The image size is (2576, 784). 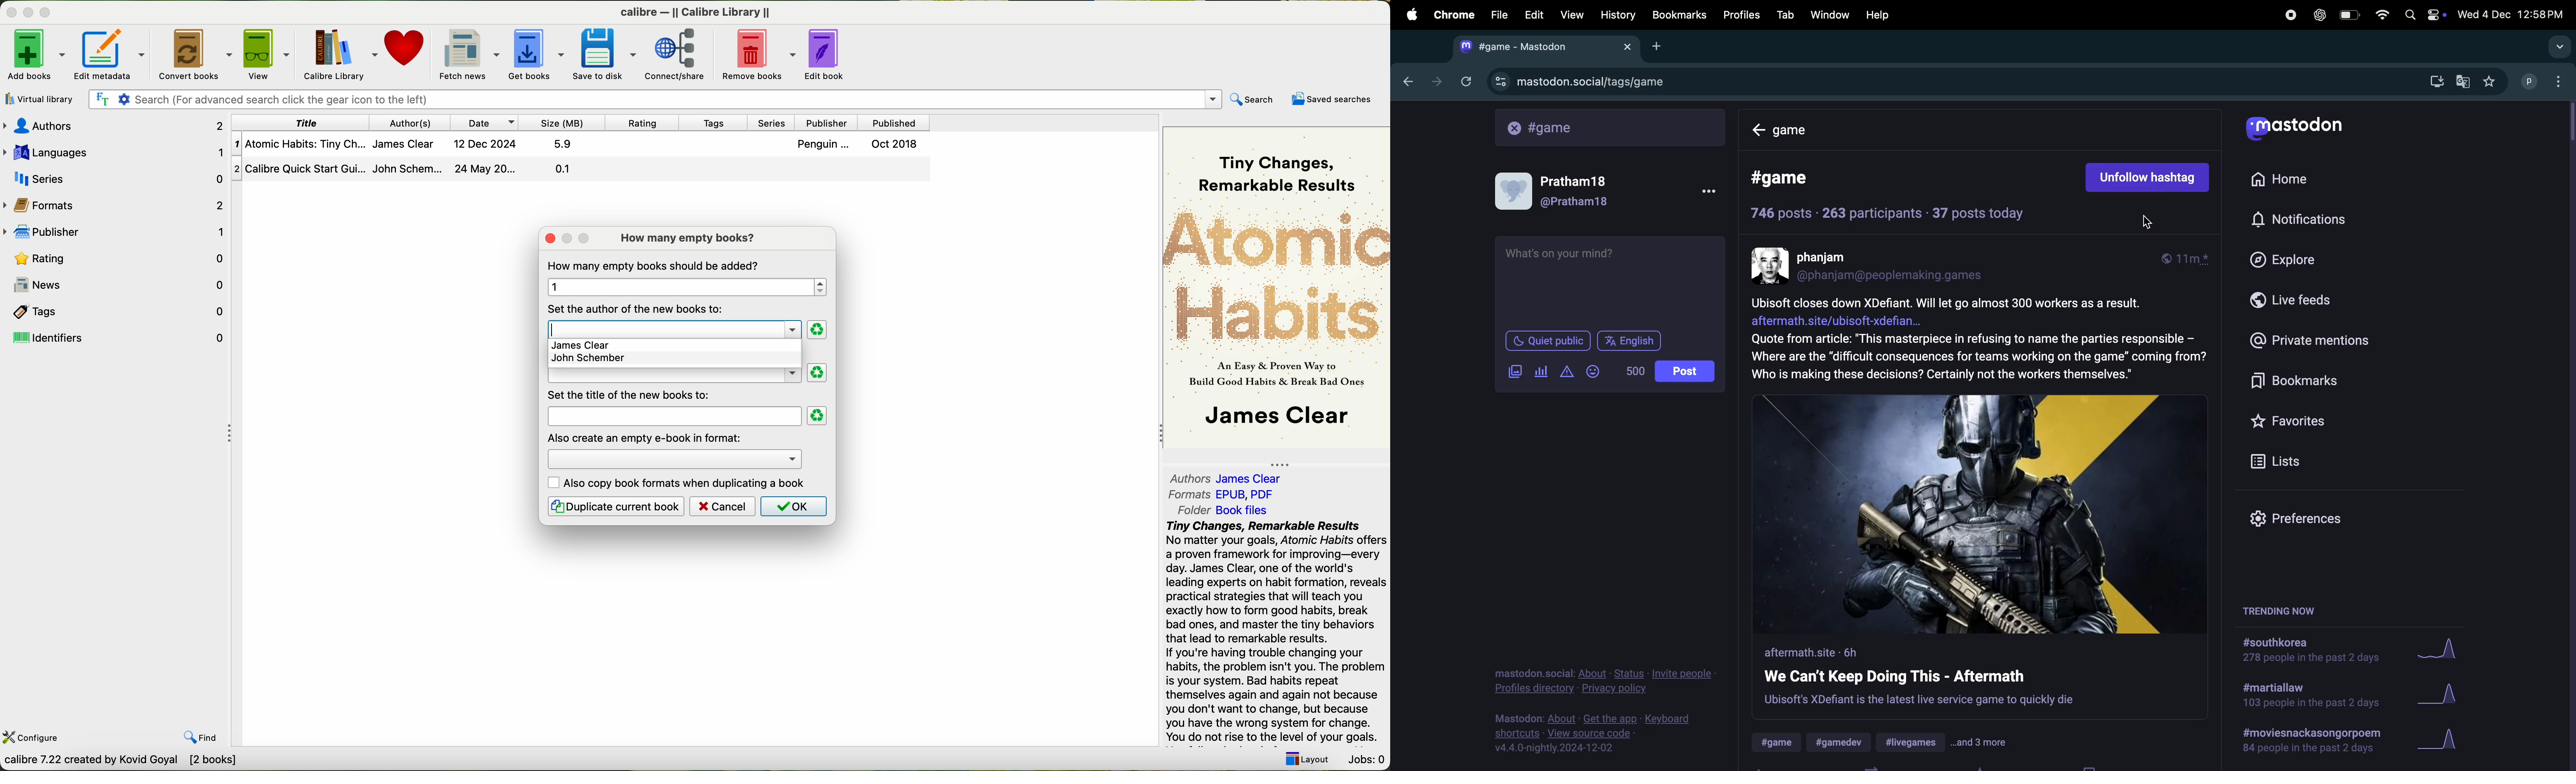 What do you see at coordinates (792, 506) in the screenshot?
I see `OK button` at bounding box center [792, 506].